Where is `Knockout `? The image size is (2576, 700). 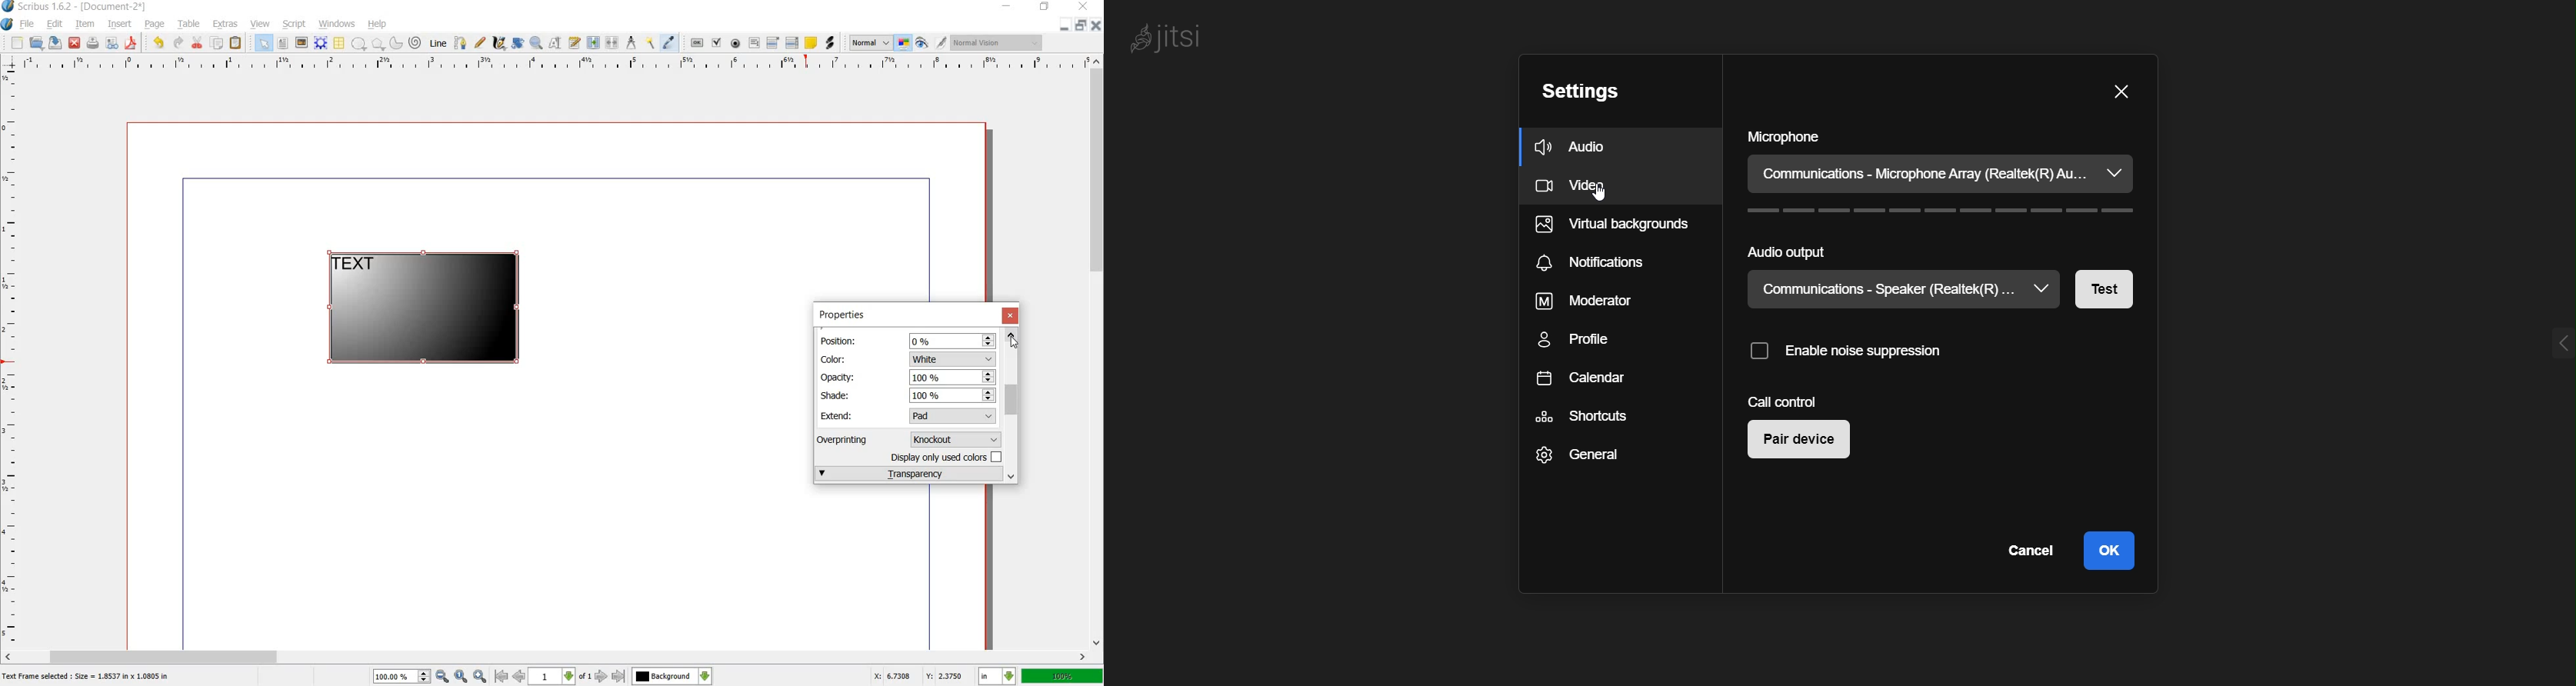 Knockout  is located at coordinates (959, 438).